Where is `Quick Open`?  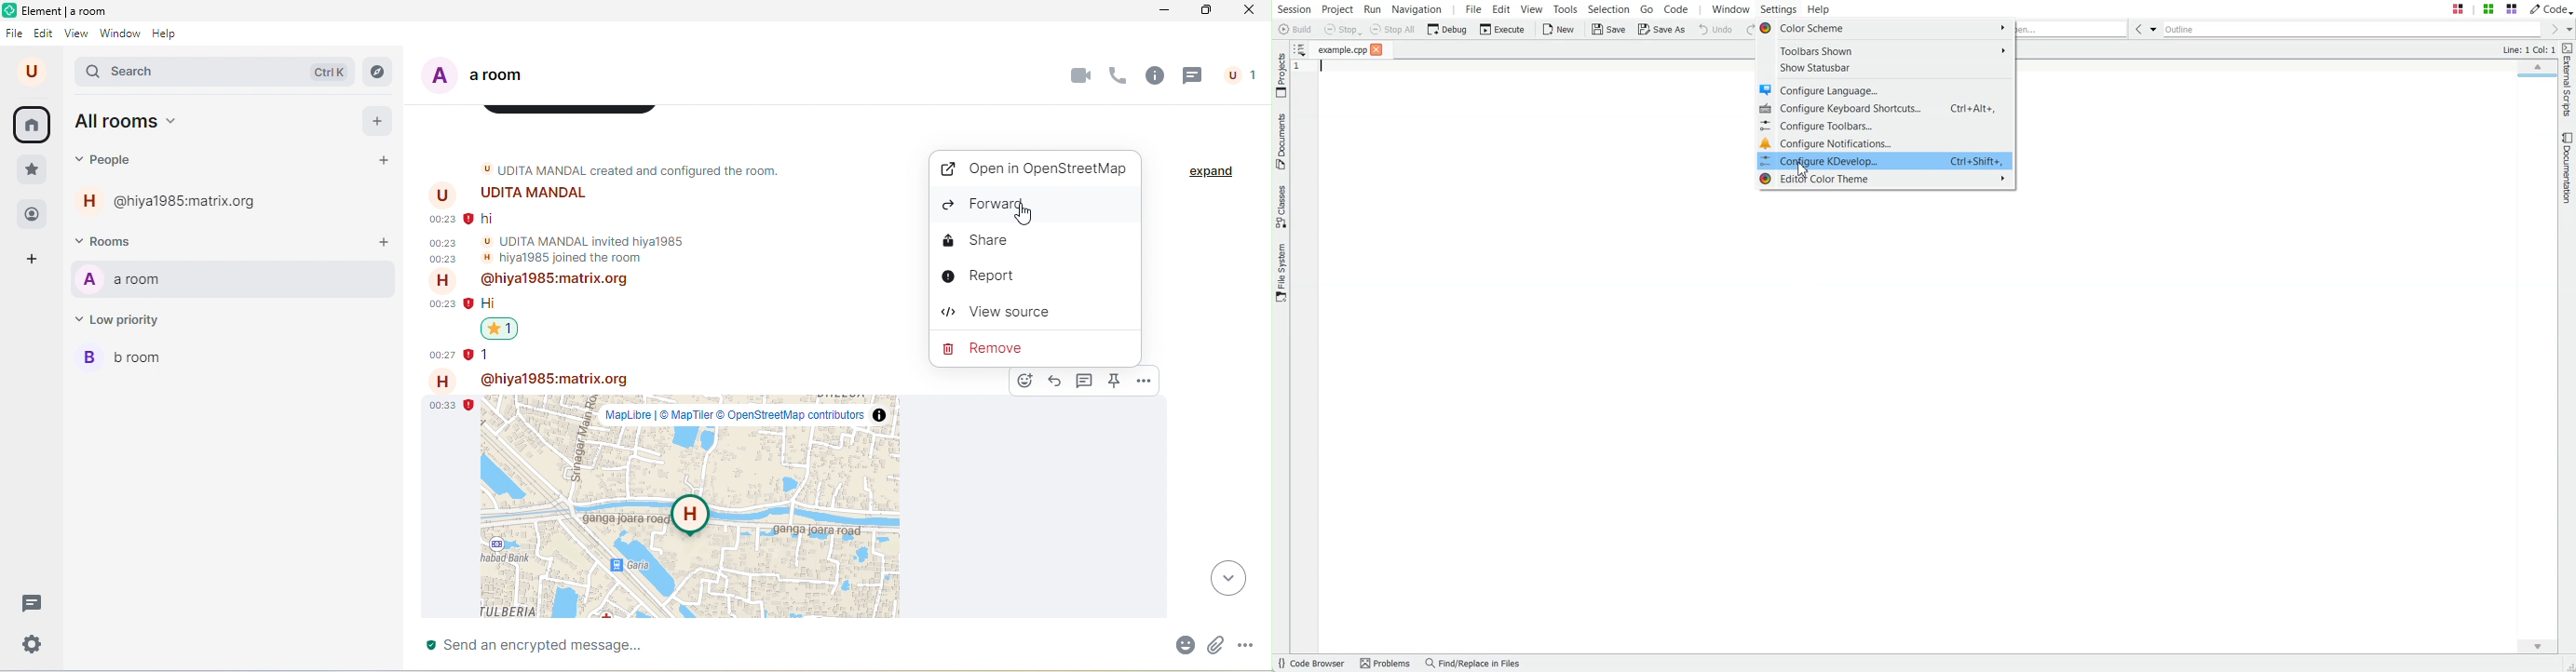 Quick Open is located at coordinates (2073, 29).